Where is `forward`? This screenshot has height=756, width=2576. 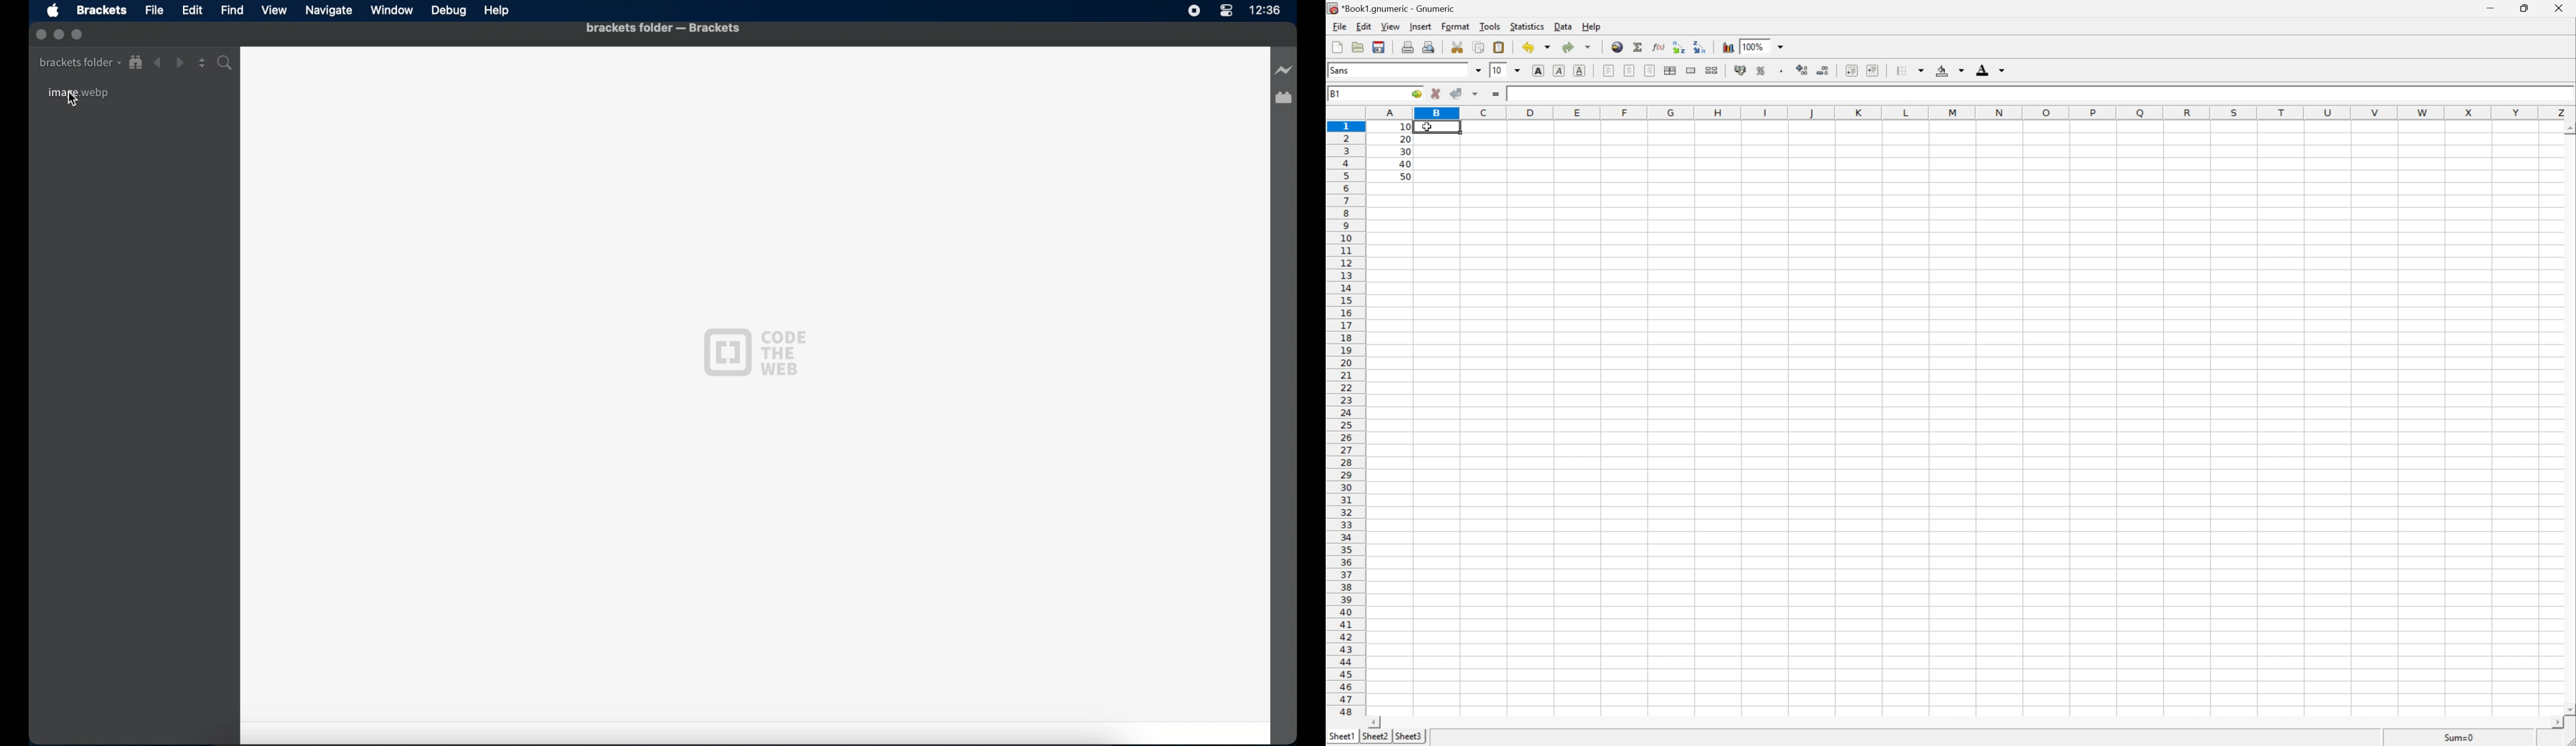
forward is located at coordinates (180, 63).